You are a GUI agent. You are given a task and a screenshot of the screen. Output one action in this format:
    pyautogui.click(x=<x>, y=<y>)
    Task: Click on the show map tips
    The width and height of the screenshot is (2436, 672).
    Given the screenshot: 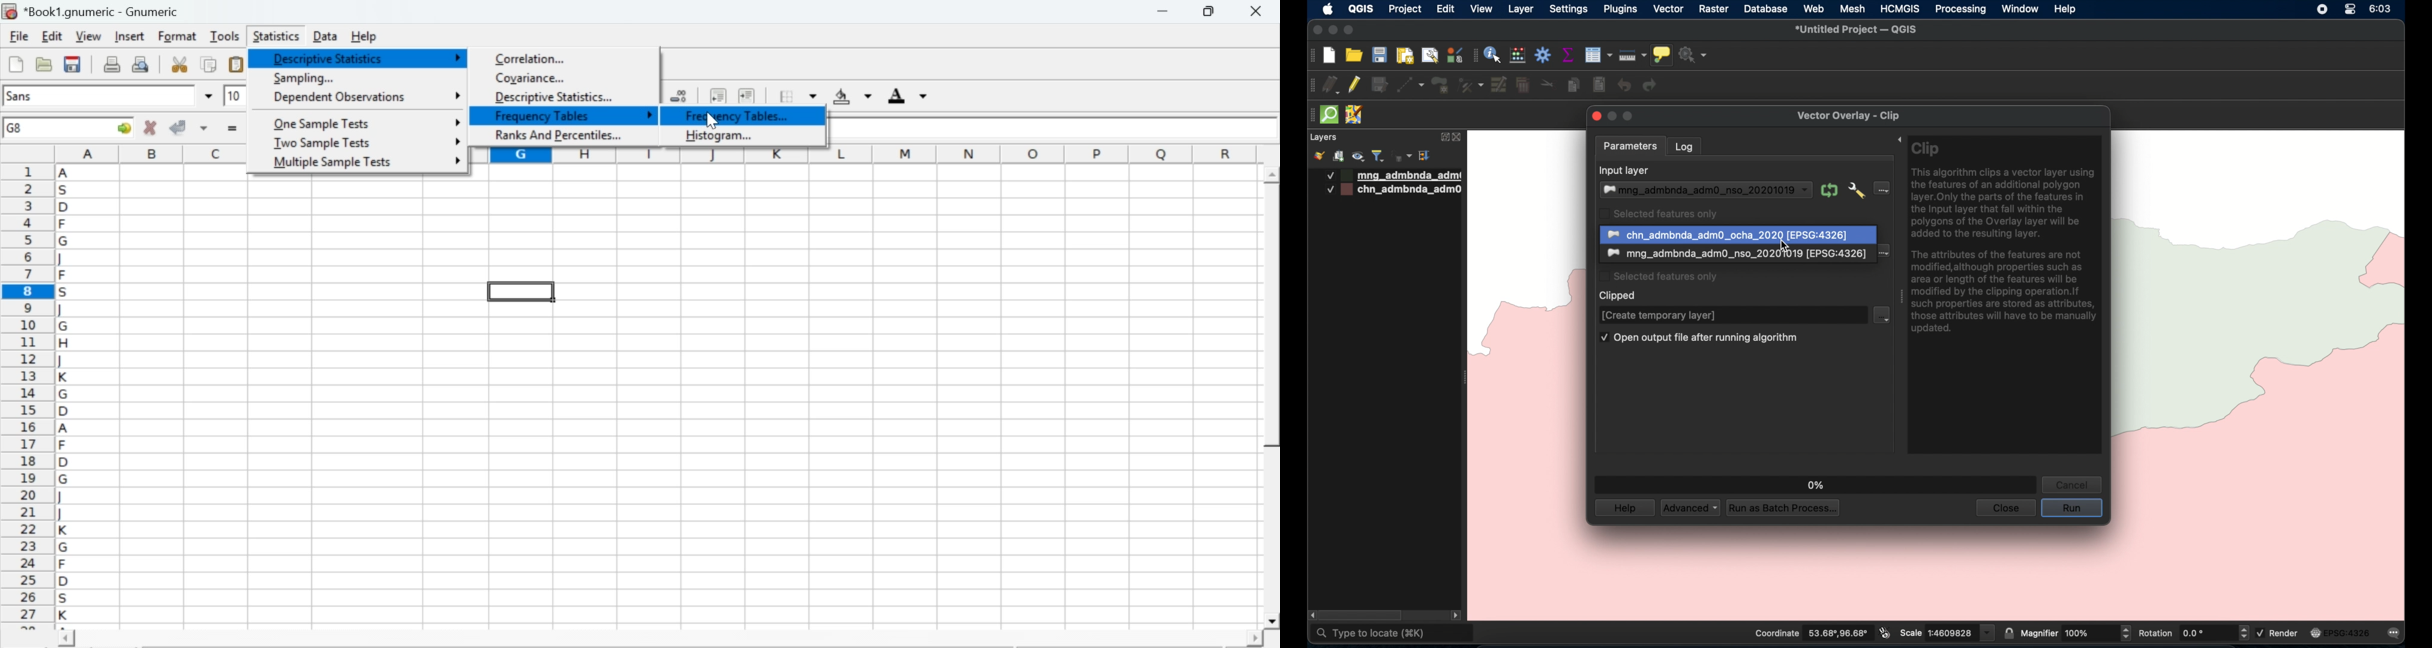 What is the action you would take?
    pyautogui.click(x=1662, y=55)
    